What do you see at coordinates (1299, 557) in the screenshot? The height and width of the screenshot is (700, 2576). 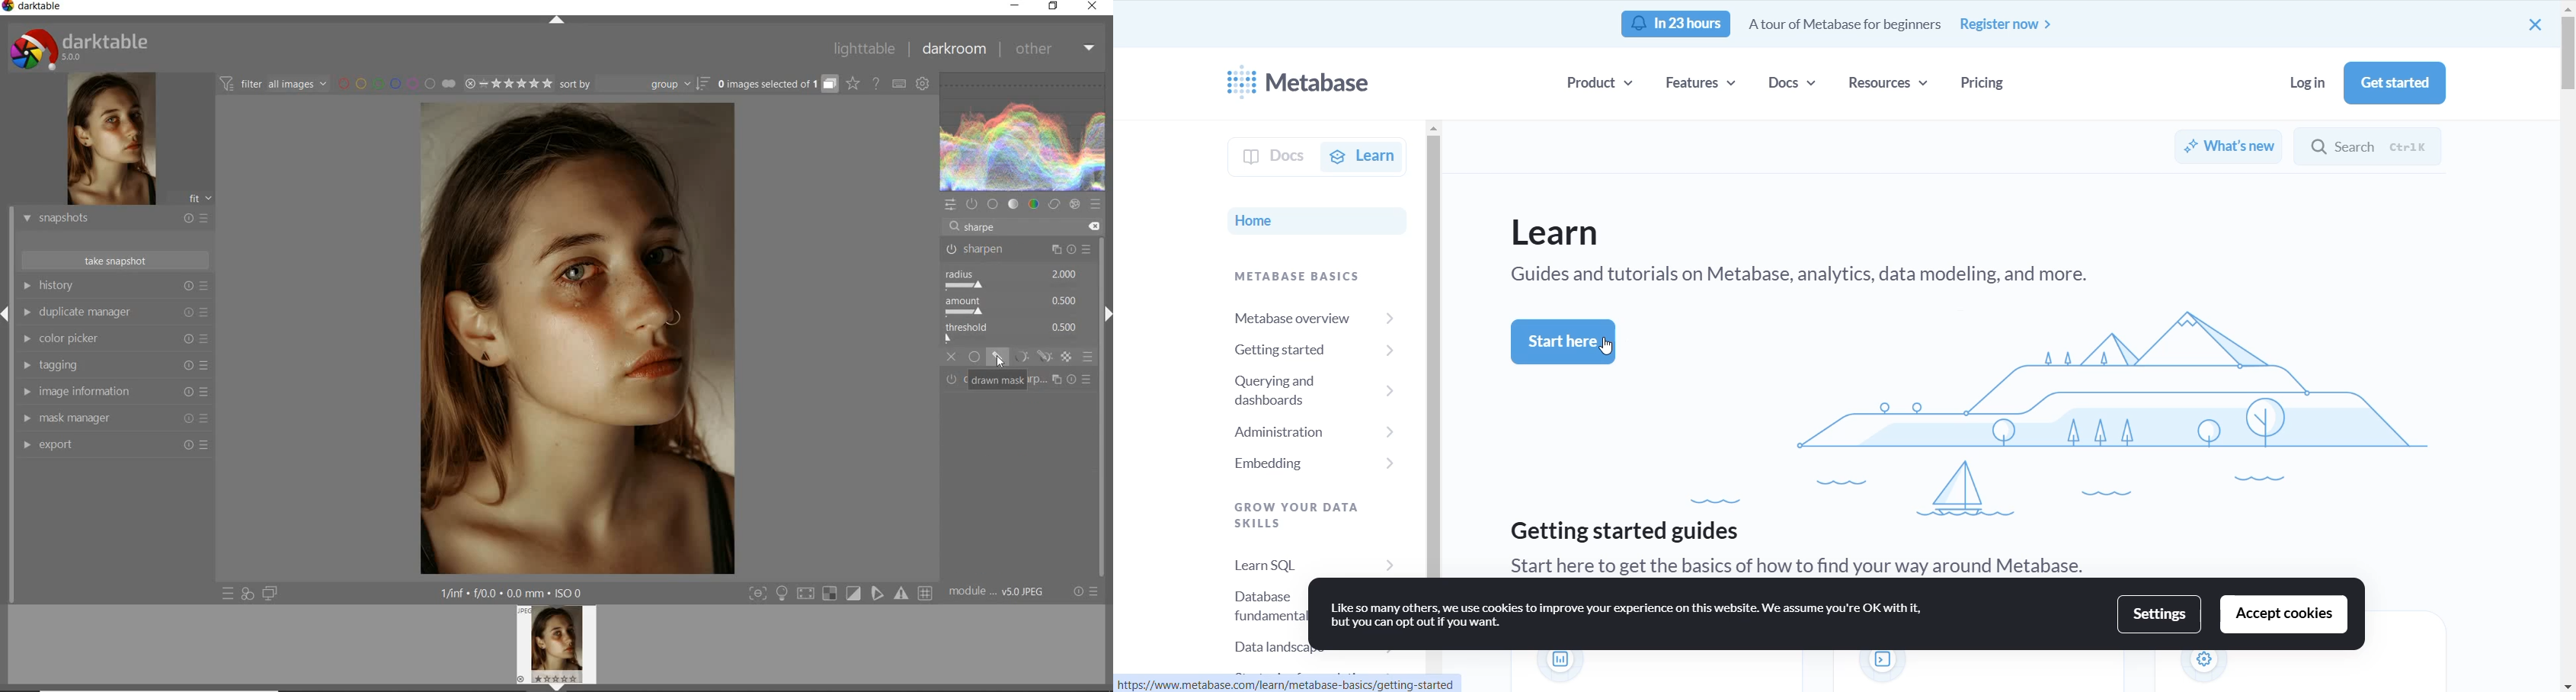 I see `learn SQL` at bounding box center [1299, 557].